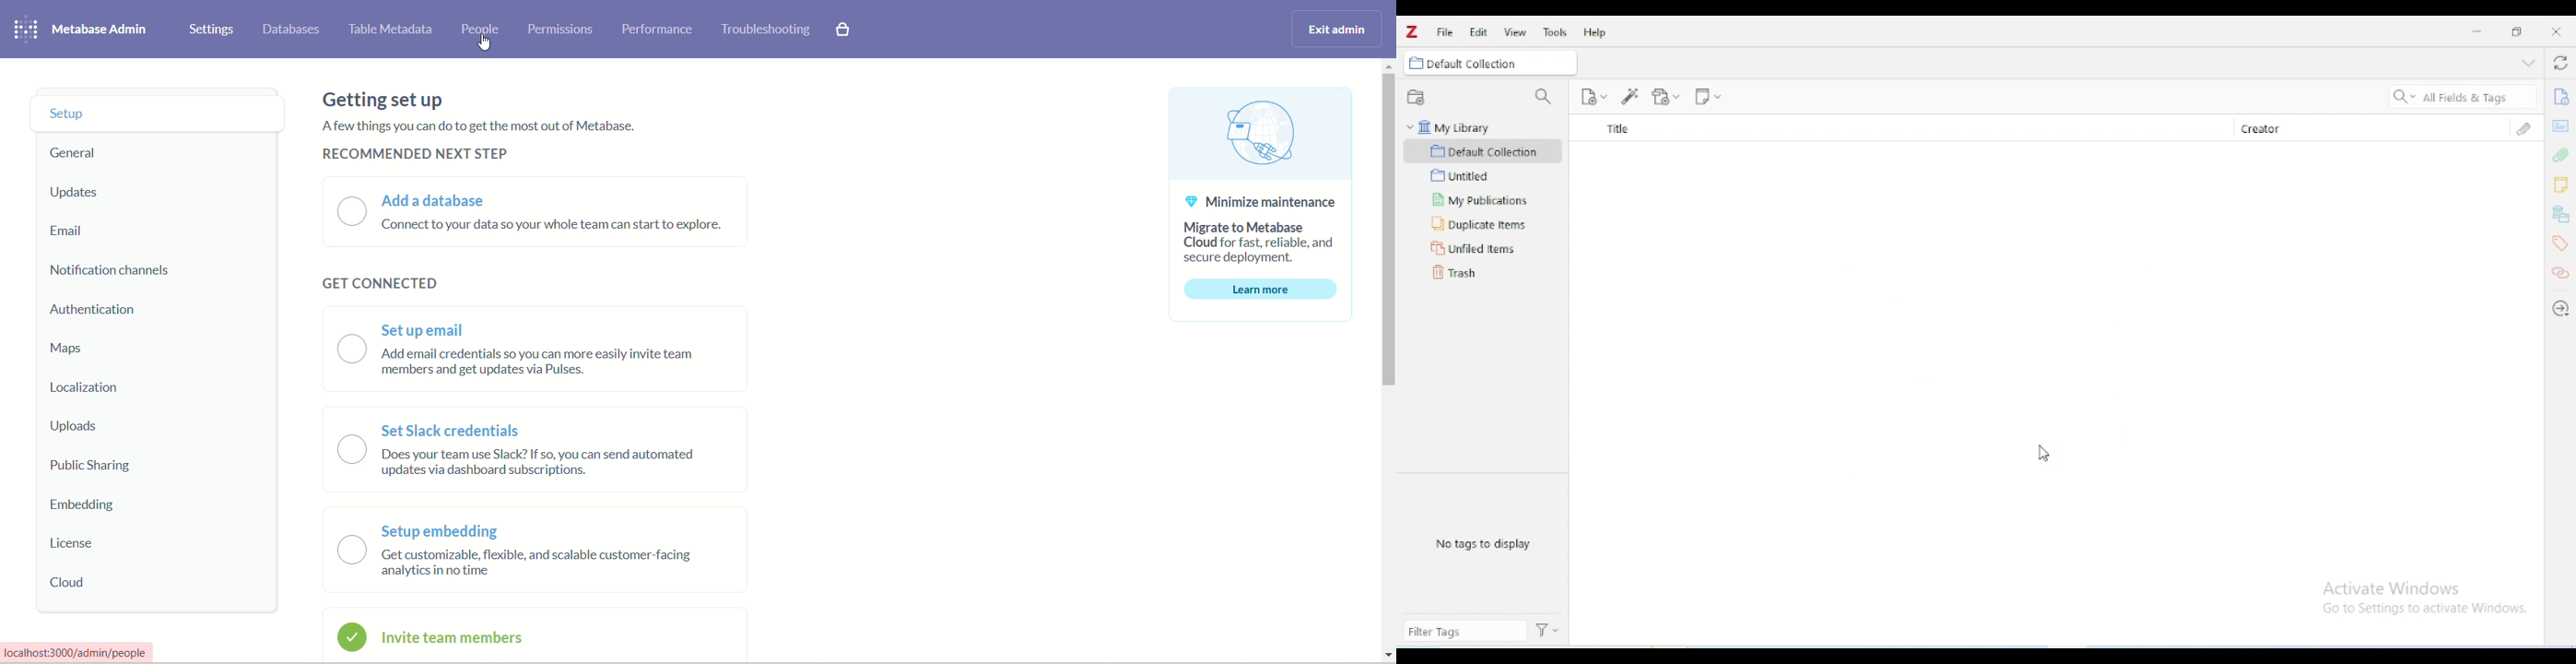 The width and height of the screenshot is (2576, 672). Describe the element at coordinates (1594, 32) in the screenshot. I see `help` at that location.